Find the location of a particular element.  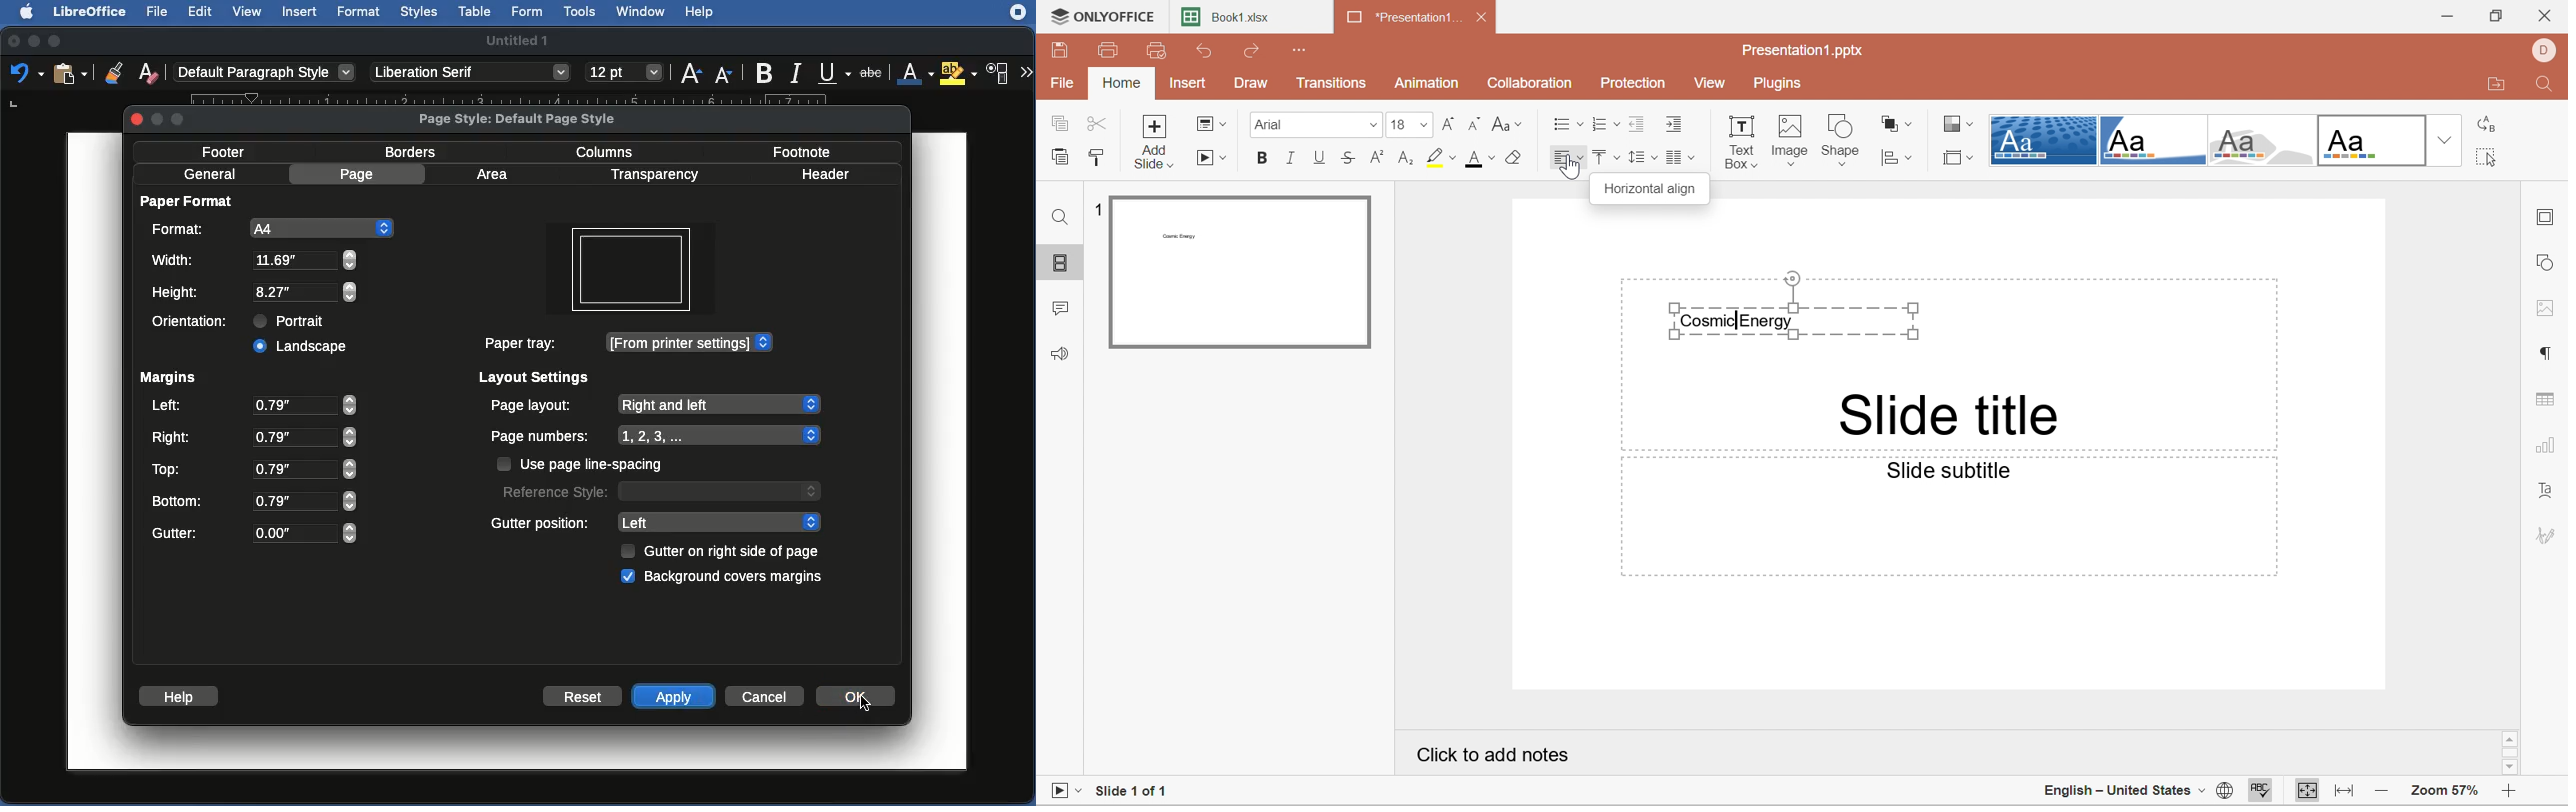

Restore Down is located at coordinates (2495, 16).